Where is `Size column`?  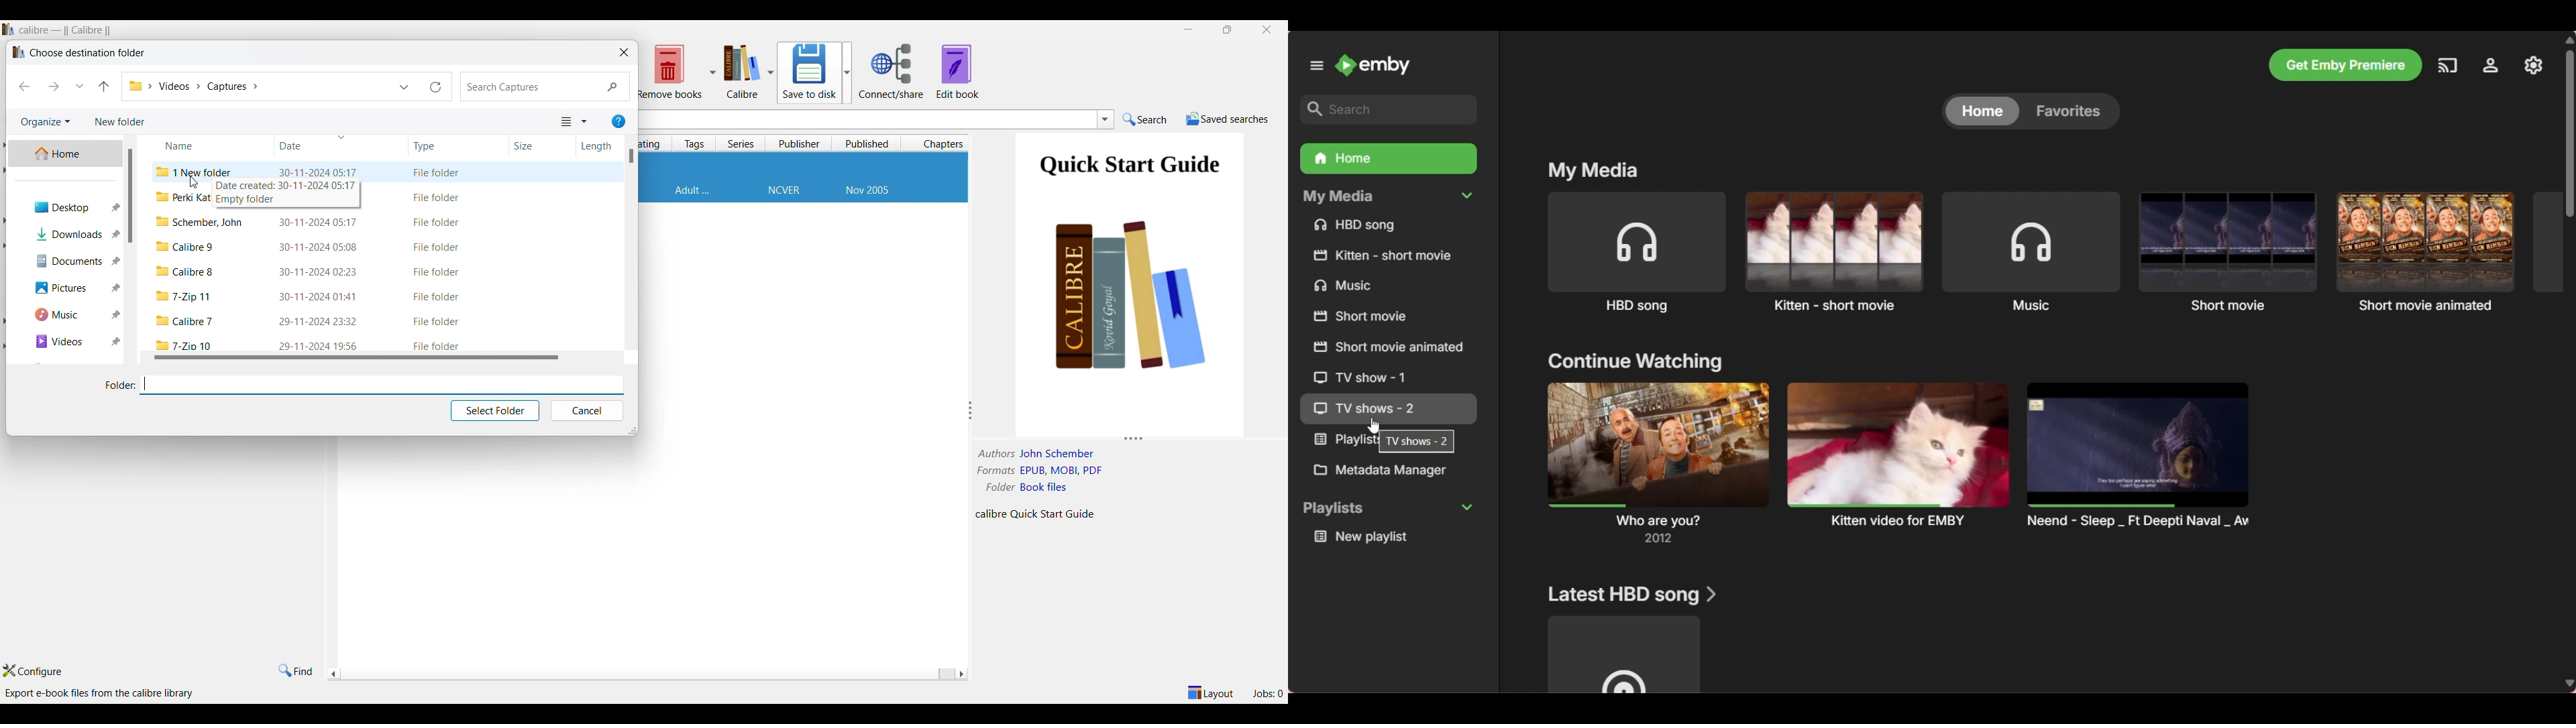
Size column is located at coordinates (532, 145).